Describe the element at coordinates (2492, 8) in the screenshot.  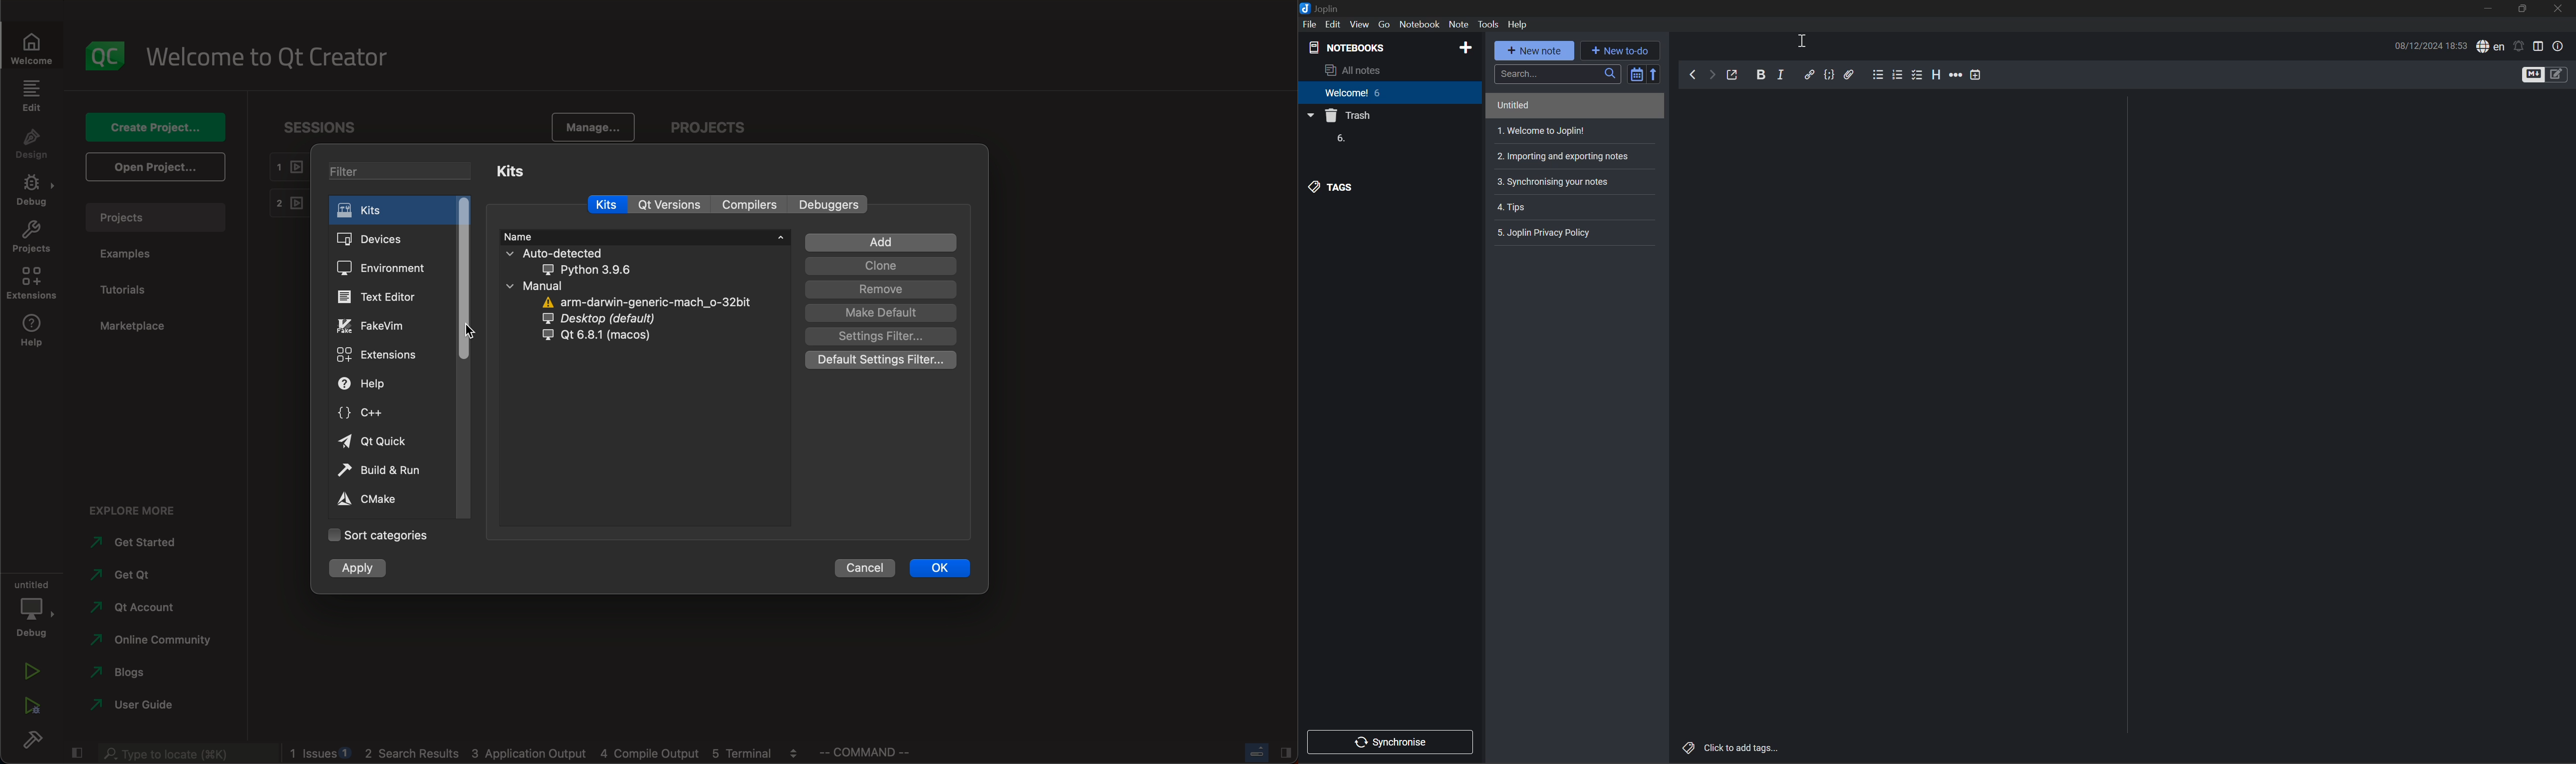
I see `Minimize` at that location.